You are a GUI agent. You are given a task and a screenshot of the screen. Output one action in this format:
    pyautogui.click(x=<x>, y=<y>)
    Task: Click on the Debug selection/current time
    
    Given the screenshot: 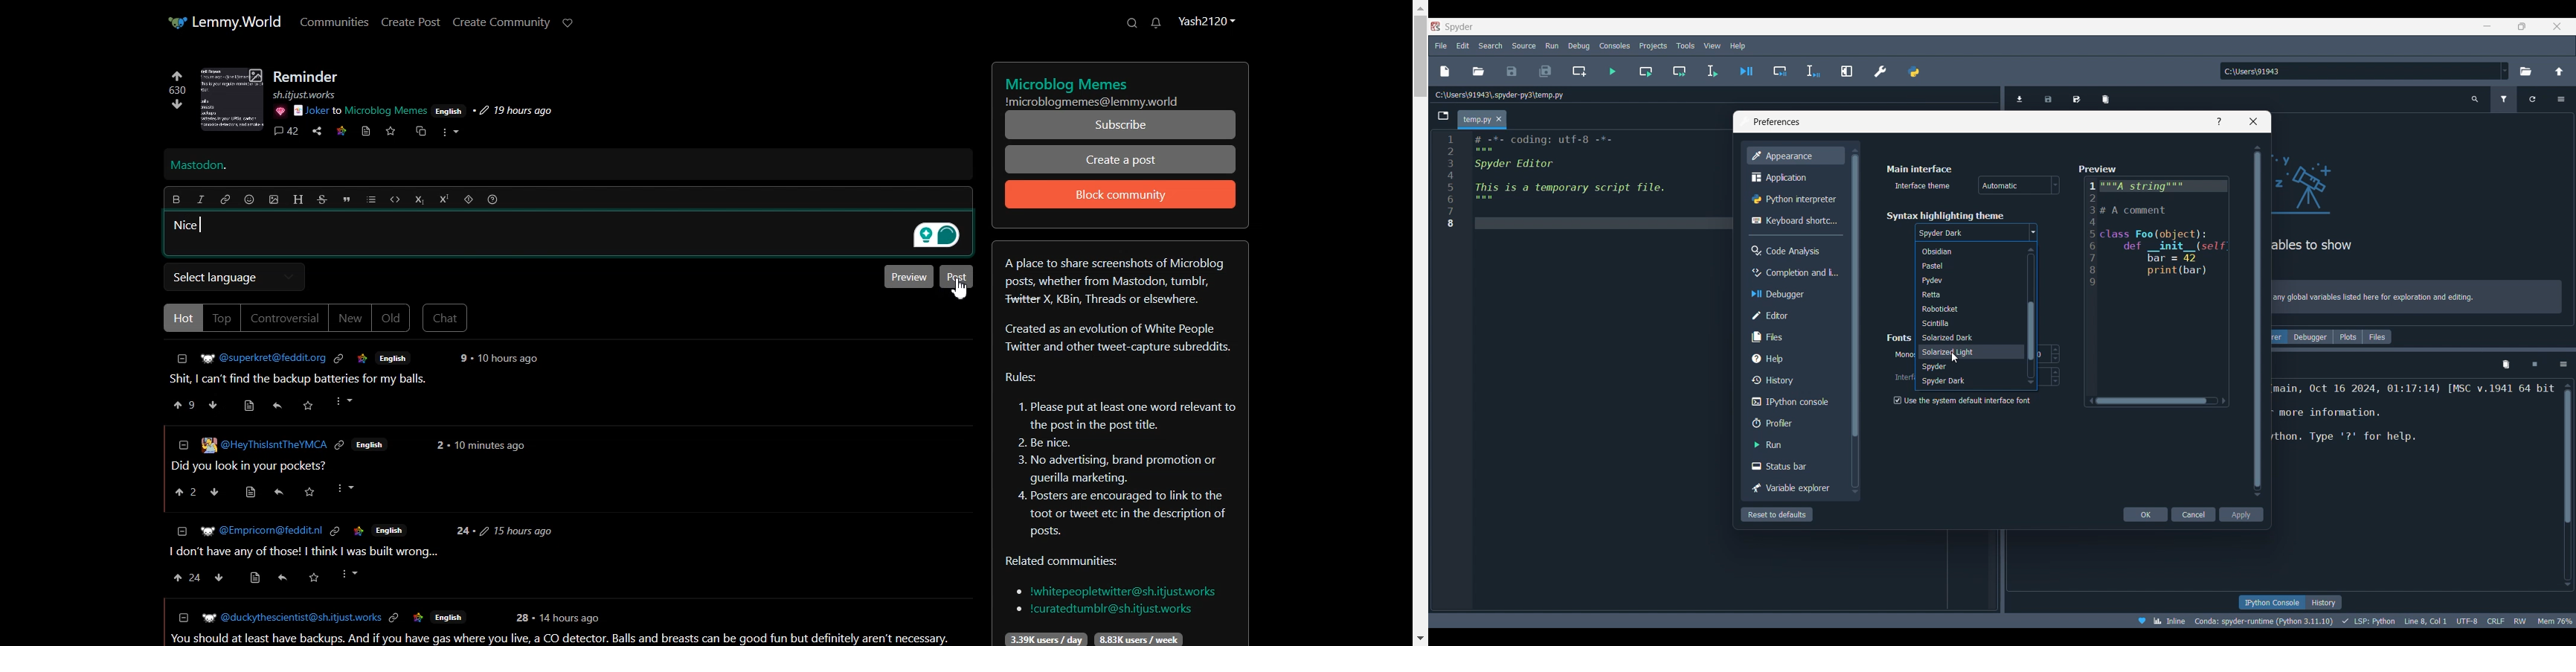 What is the action you would take?
    pyautogui.click(x=1813, y=71)
    